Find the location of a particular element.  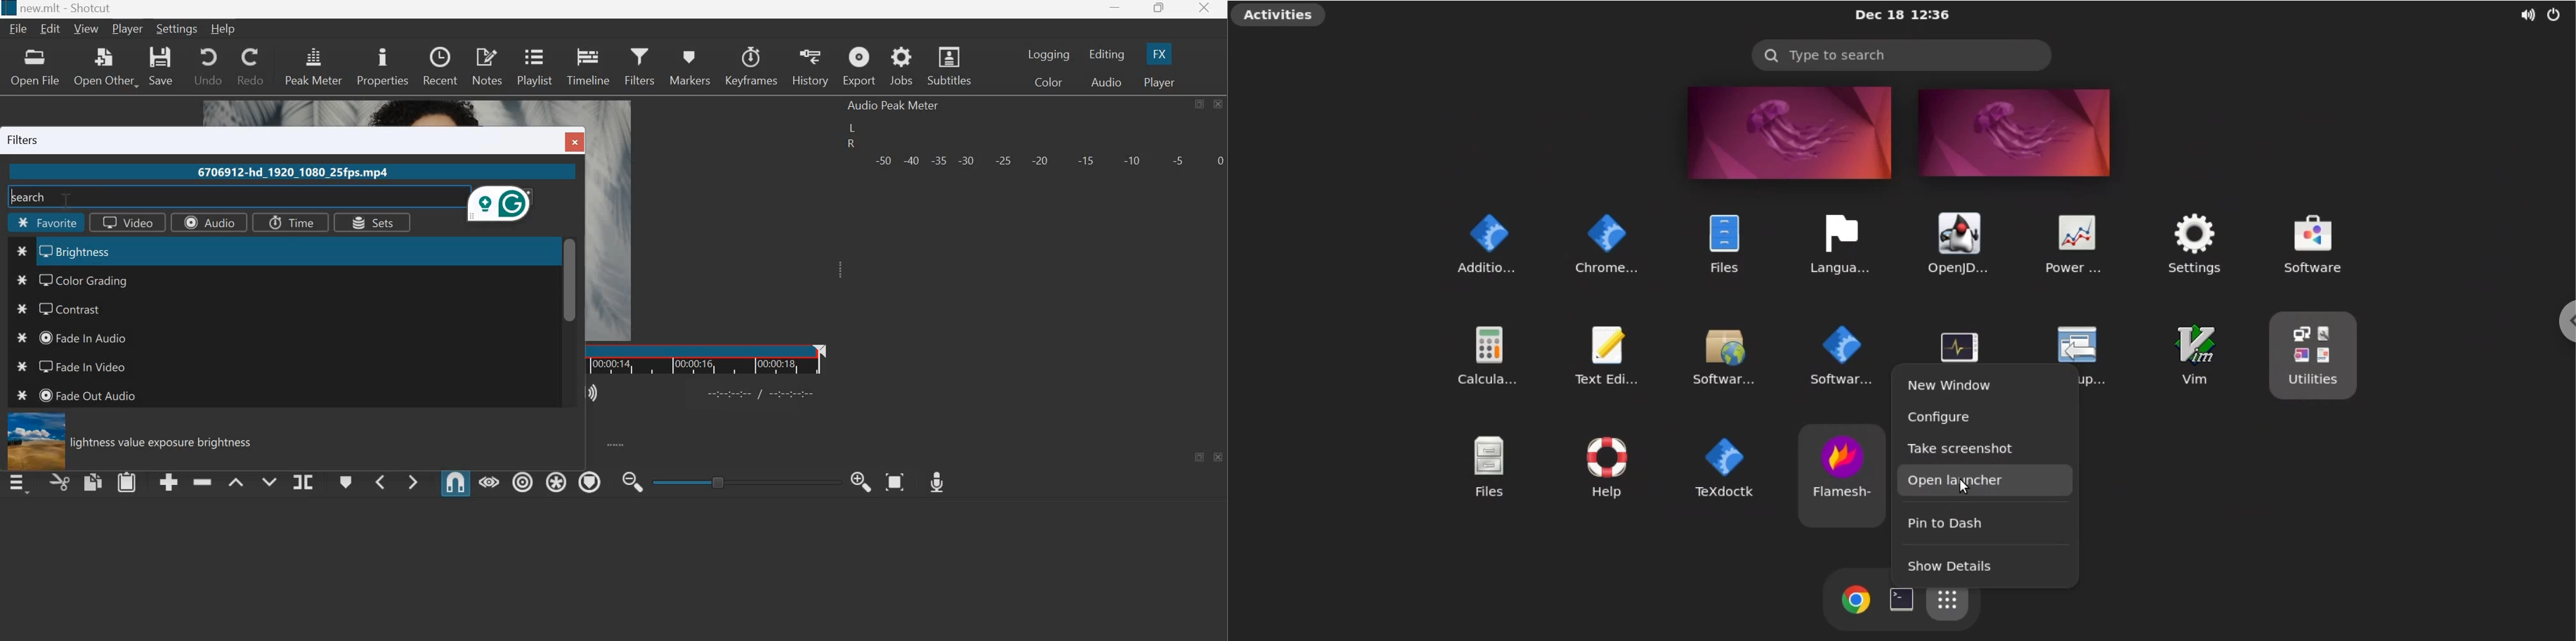

 is located at coordinates (8, 8).